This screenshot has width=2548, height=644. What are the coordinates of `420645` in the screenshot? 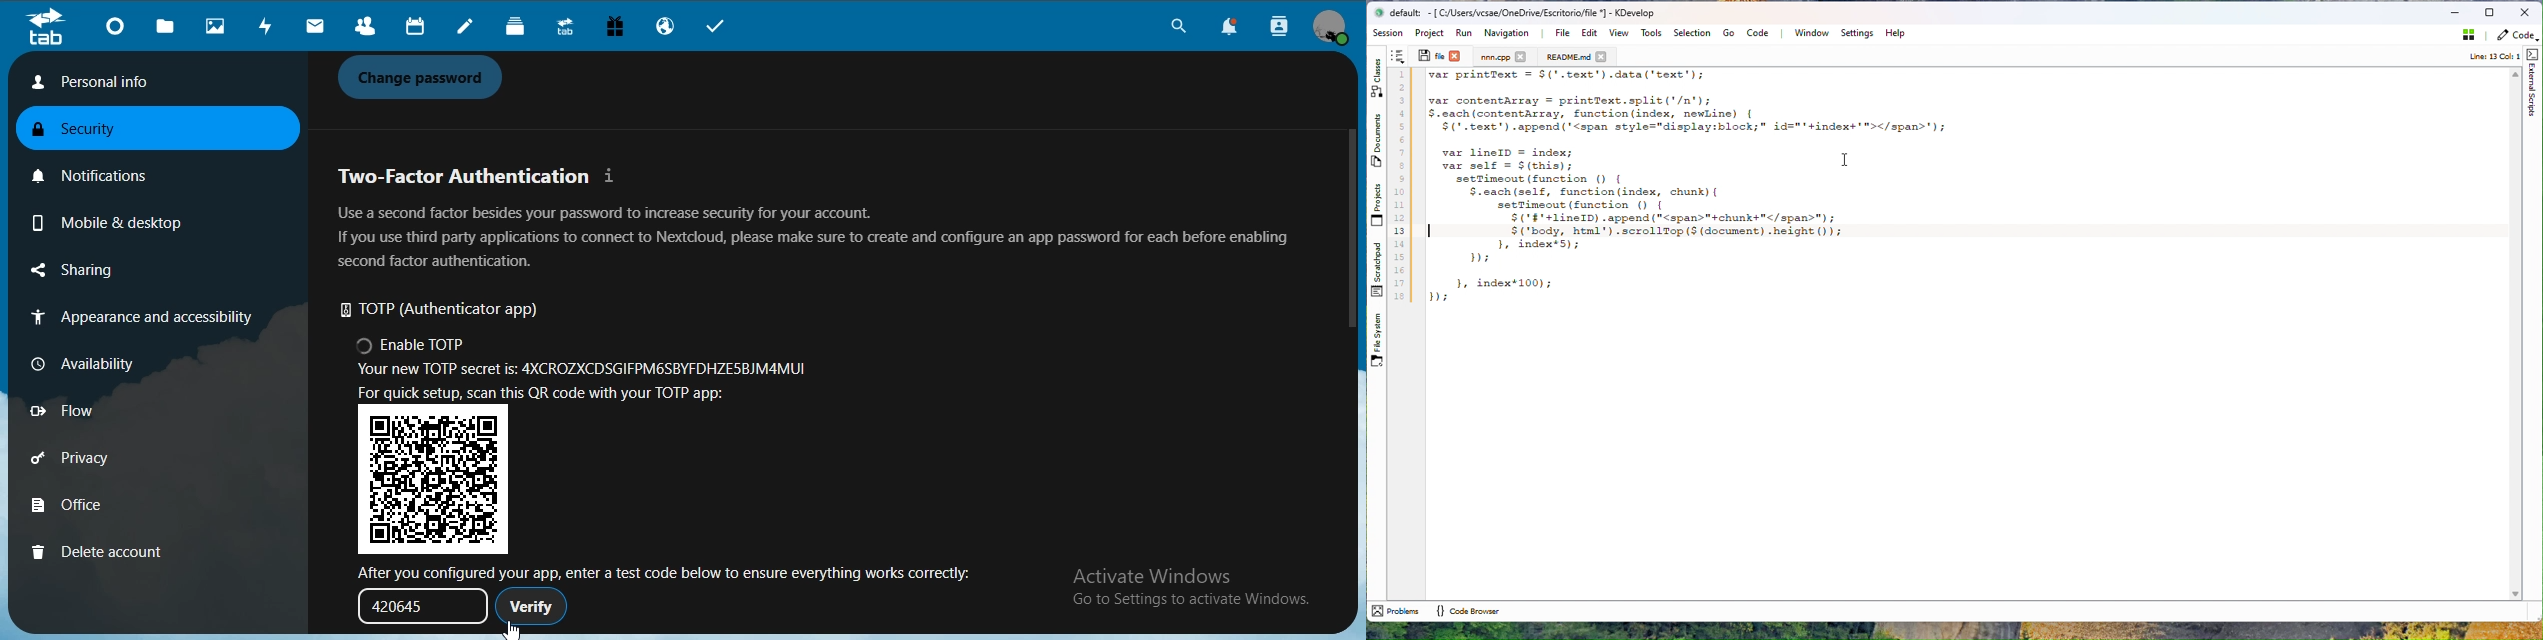 It's located at (415, 605).